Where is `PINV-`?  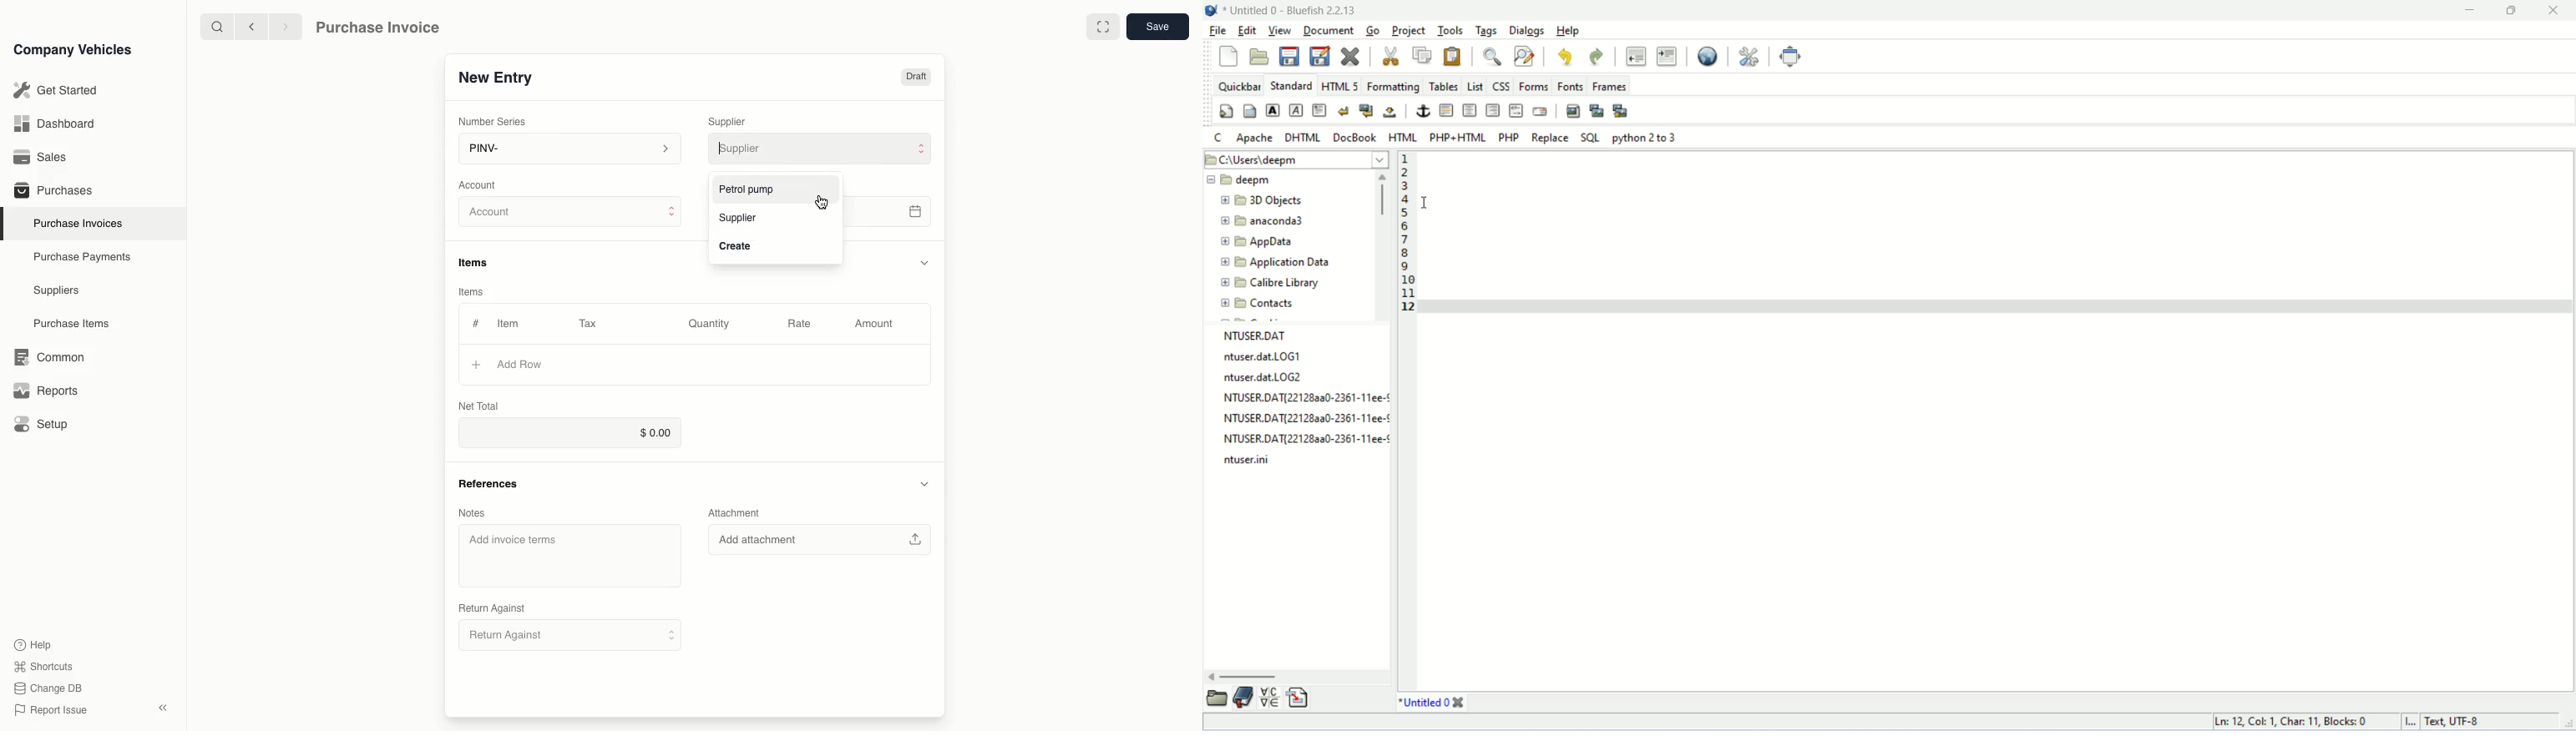 PINV- is located at coordinates (564, 150).